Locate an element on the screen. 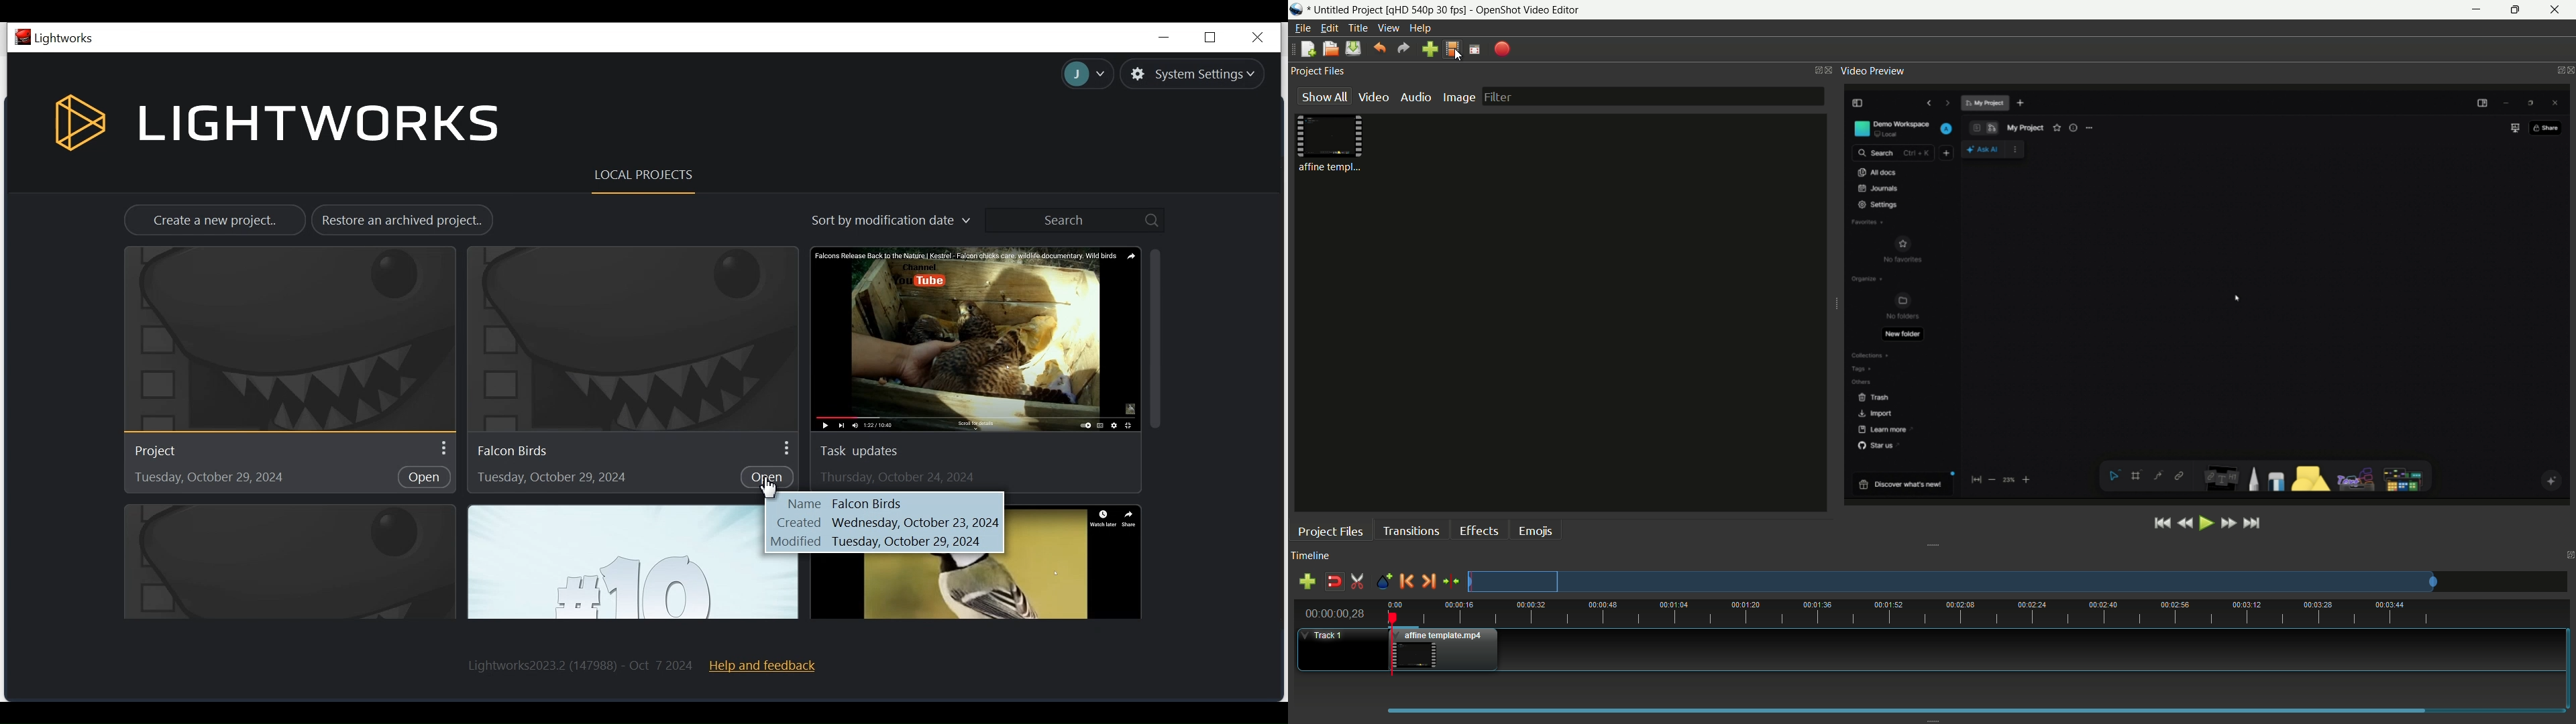  close project files is located at coordinates (1829, 70).